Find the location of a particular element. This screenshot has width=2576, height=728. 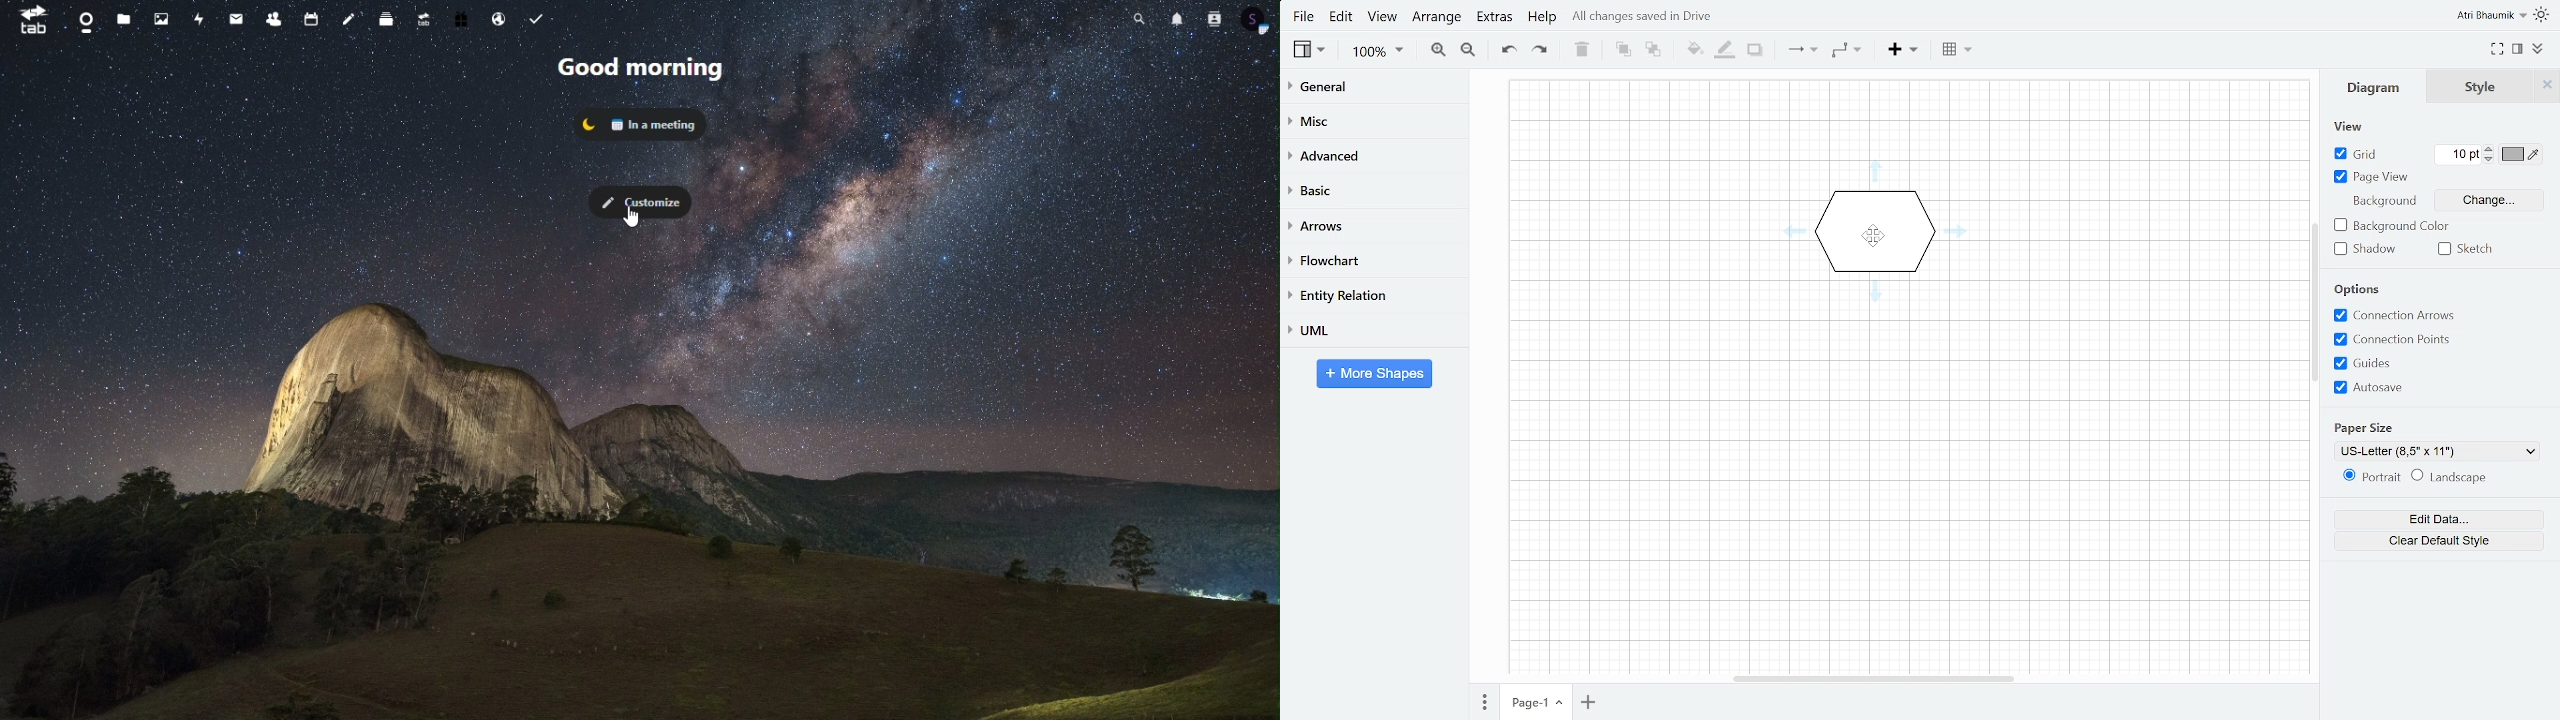

All changes saved in drive is located at coordinates (1644, 16).